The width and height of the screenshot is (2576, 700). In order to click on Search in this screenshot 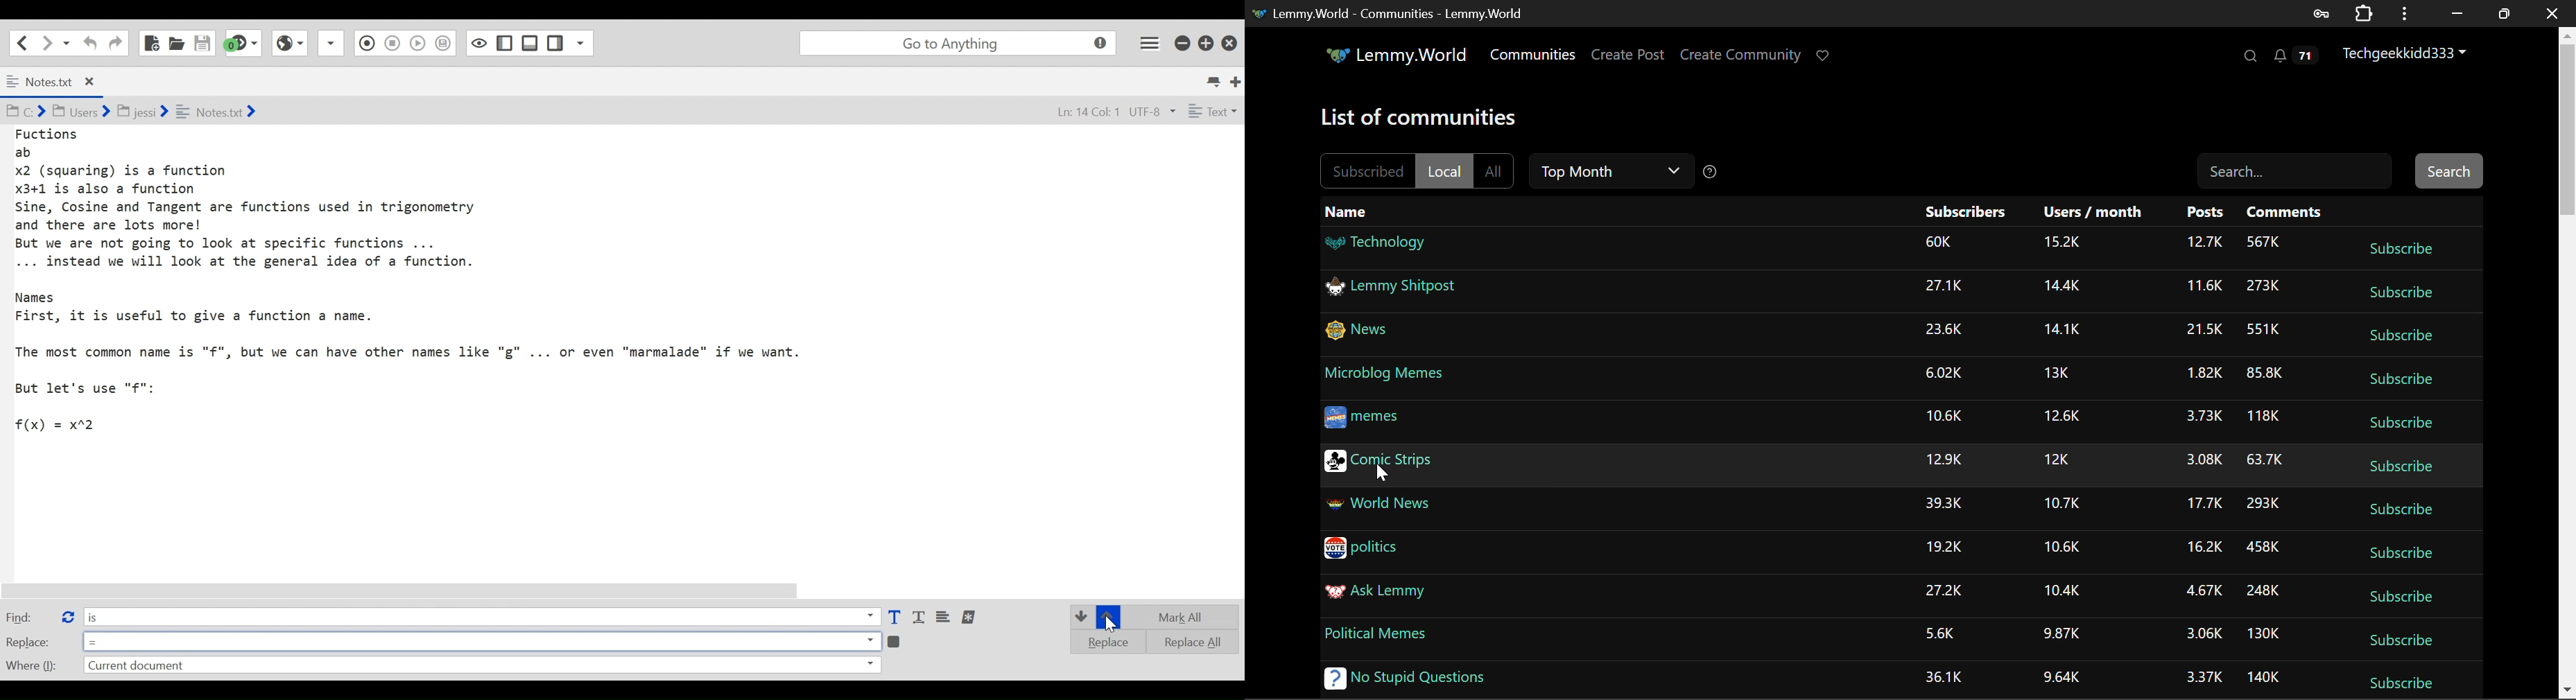, I will do `click(2250, 57)`.